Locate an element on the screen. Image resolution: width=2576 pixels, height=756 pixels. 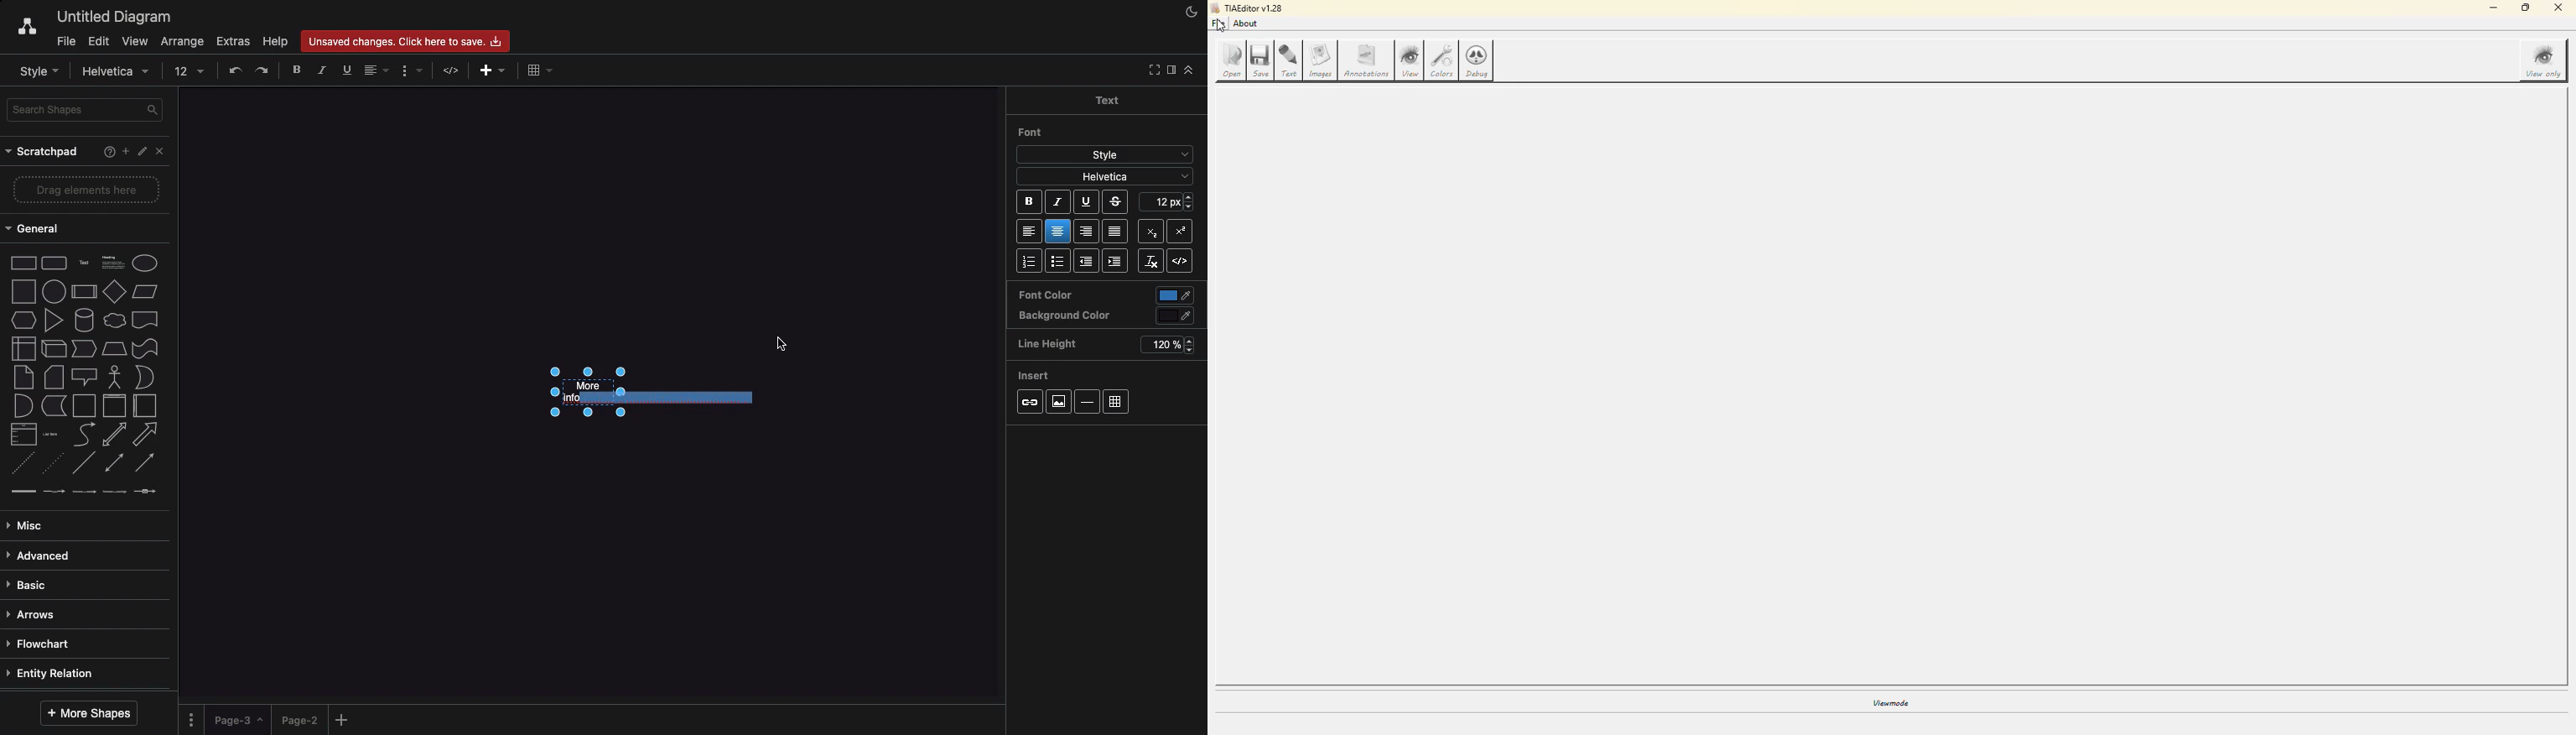
Bullet is located at coordinates (1058, 262).